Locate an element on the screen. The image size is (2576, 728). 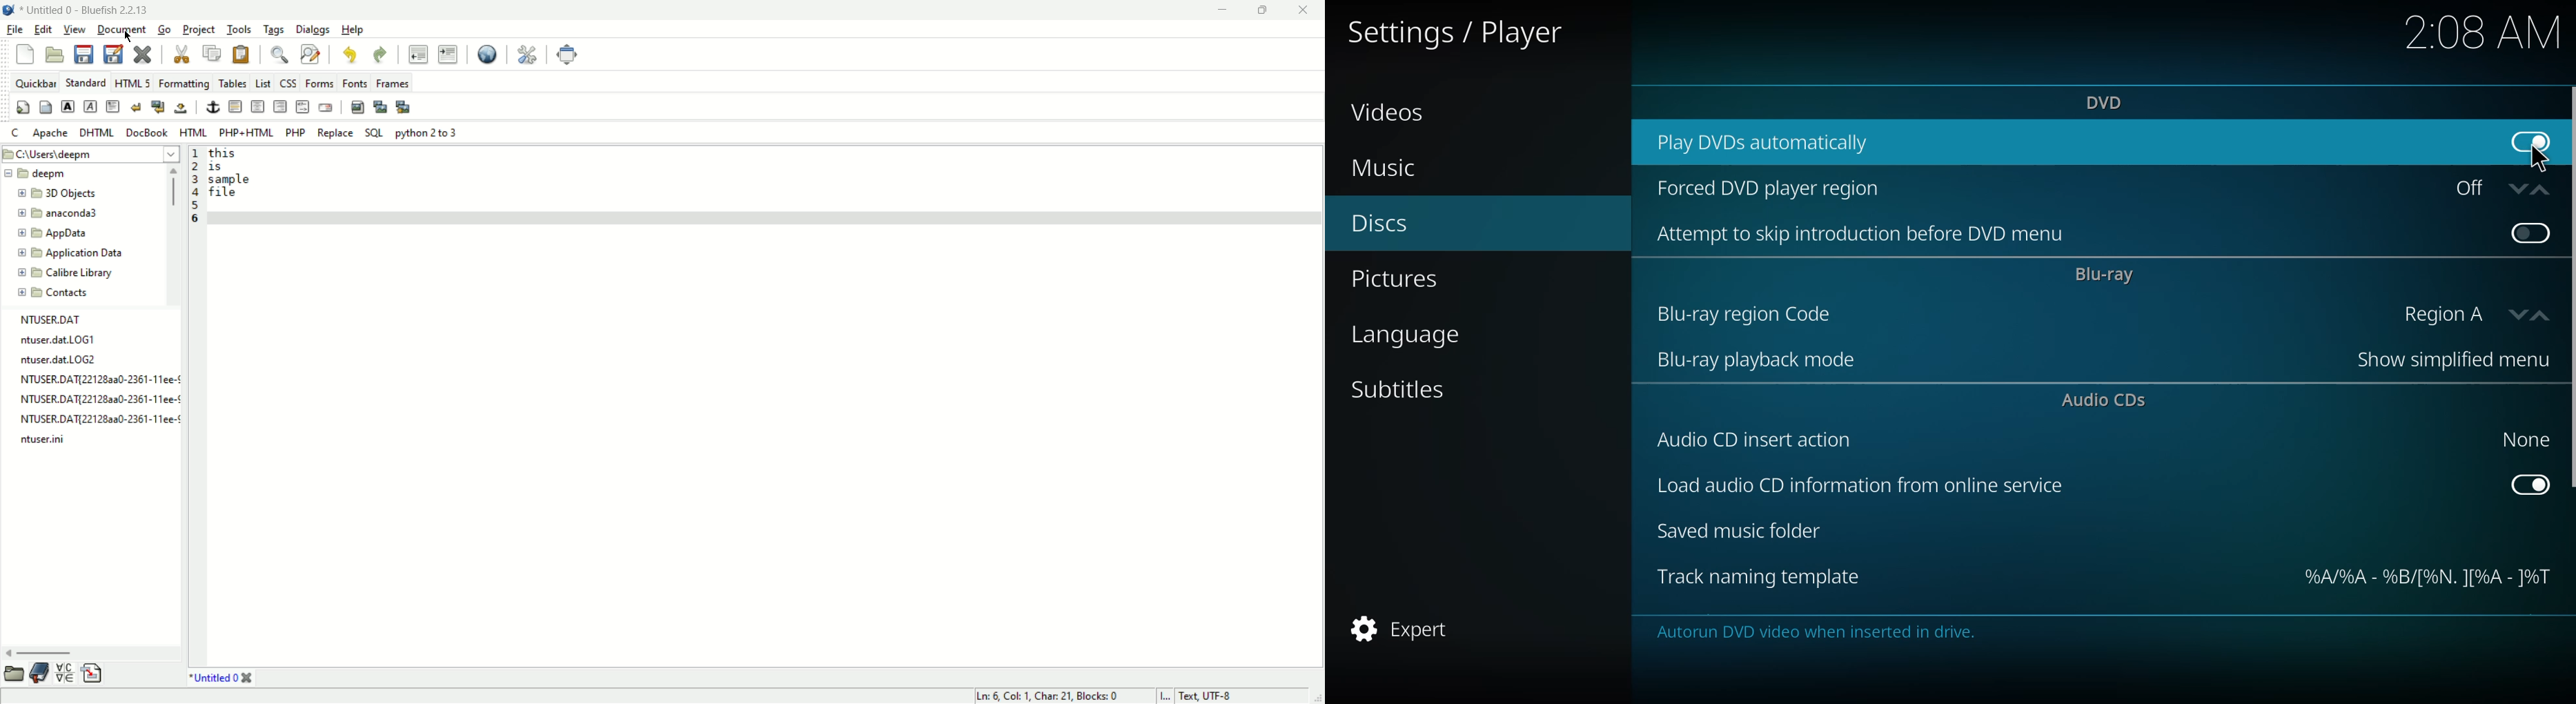
deepm is located at coordinates (37, 173).